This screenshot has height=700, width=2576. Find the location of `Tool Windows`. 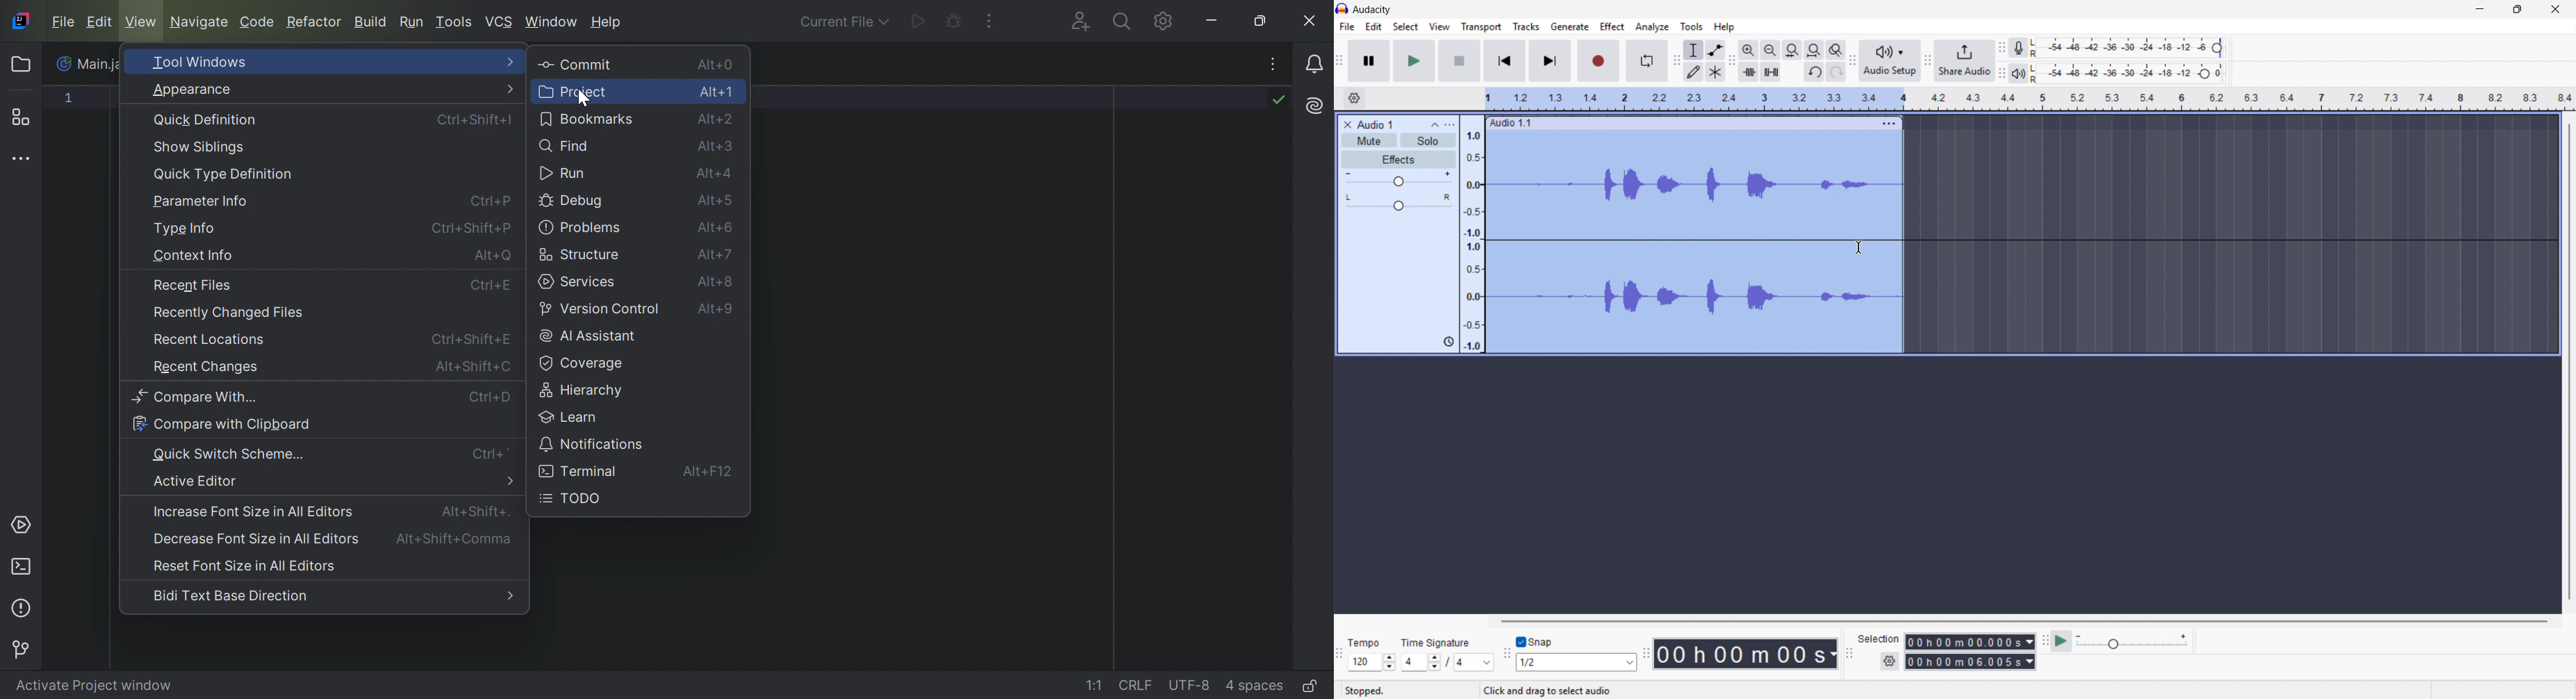

Tool Windows is located at coordinates (204, 61).